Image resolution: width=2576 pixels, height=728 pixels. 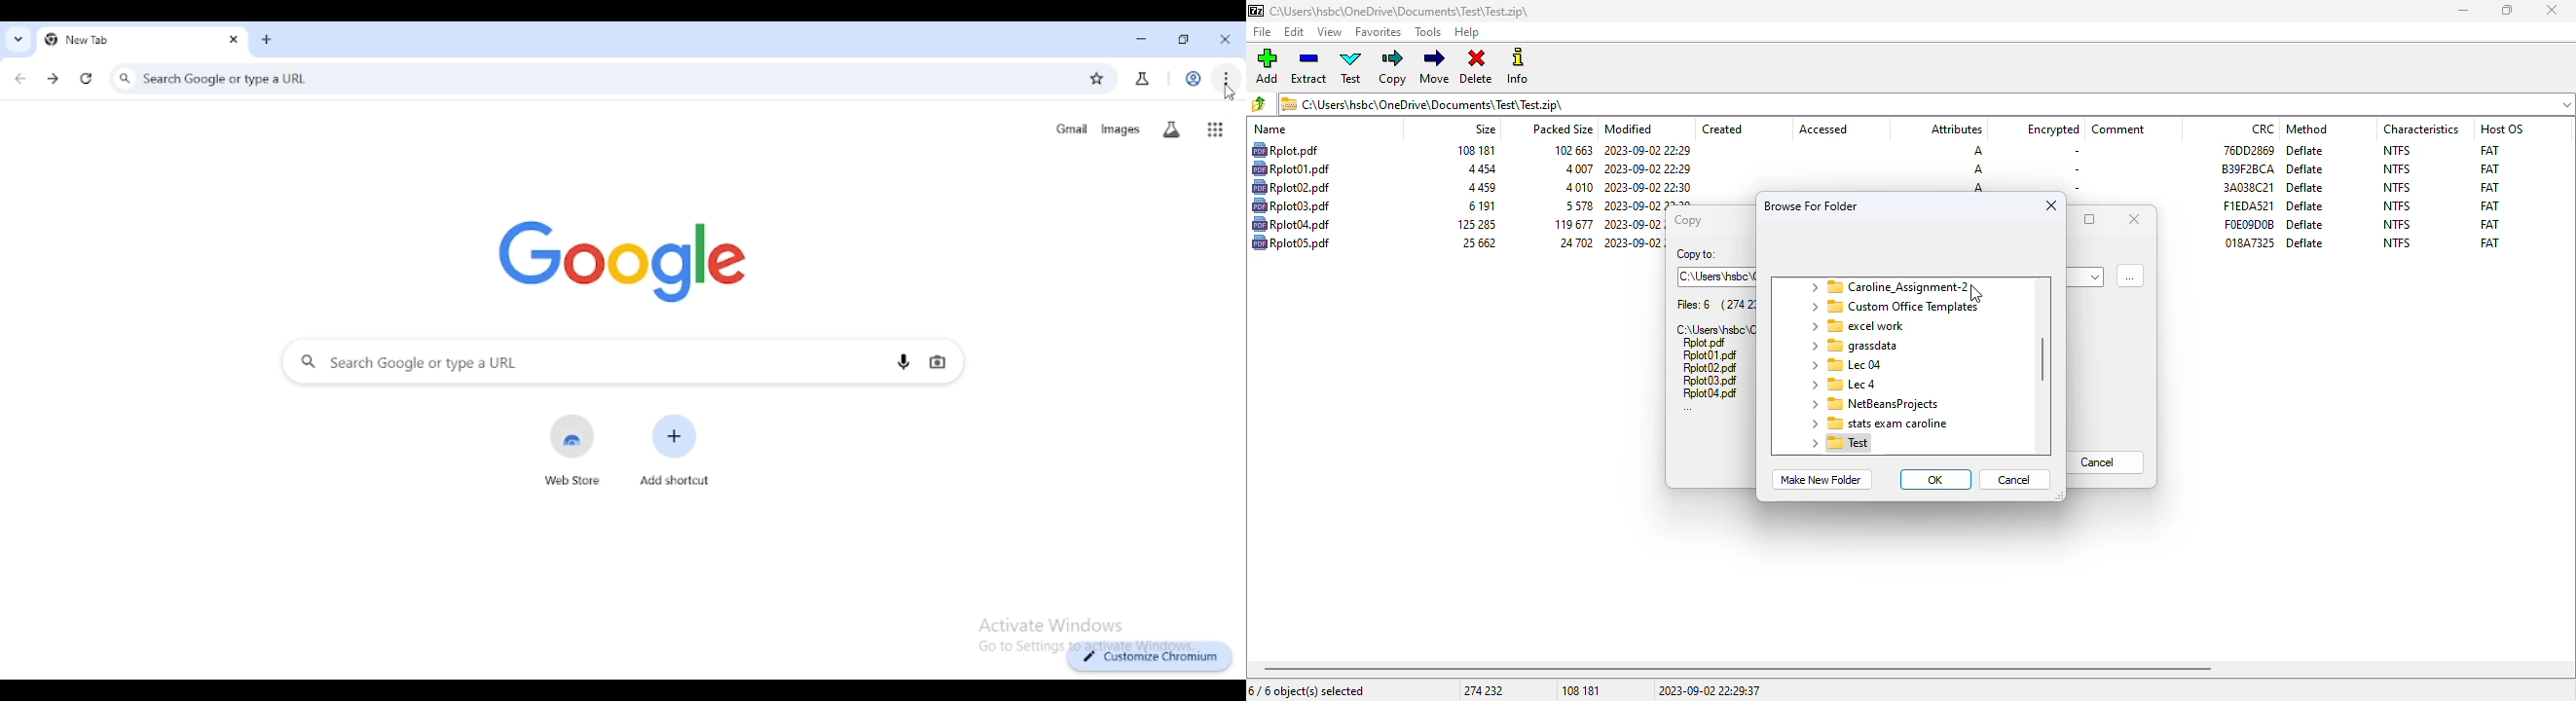 I want to click on add, so click(x=1267, y=66).